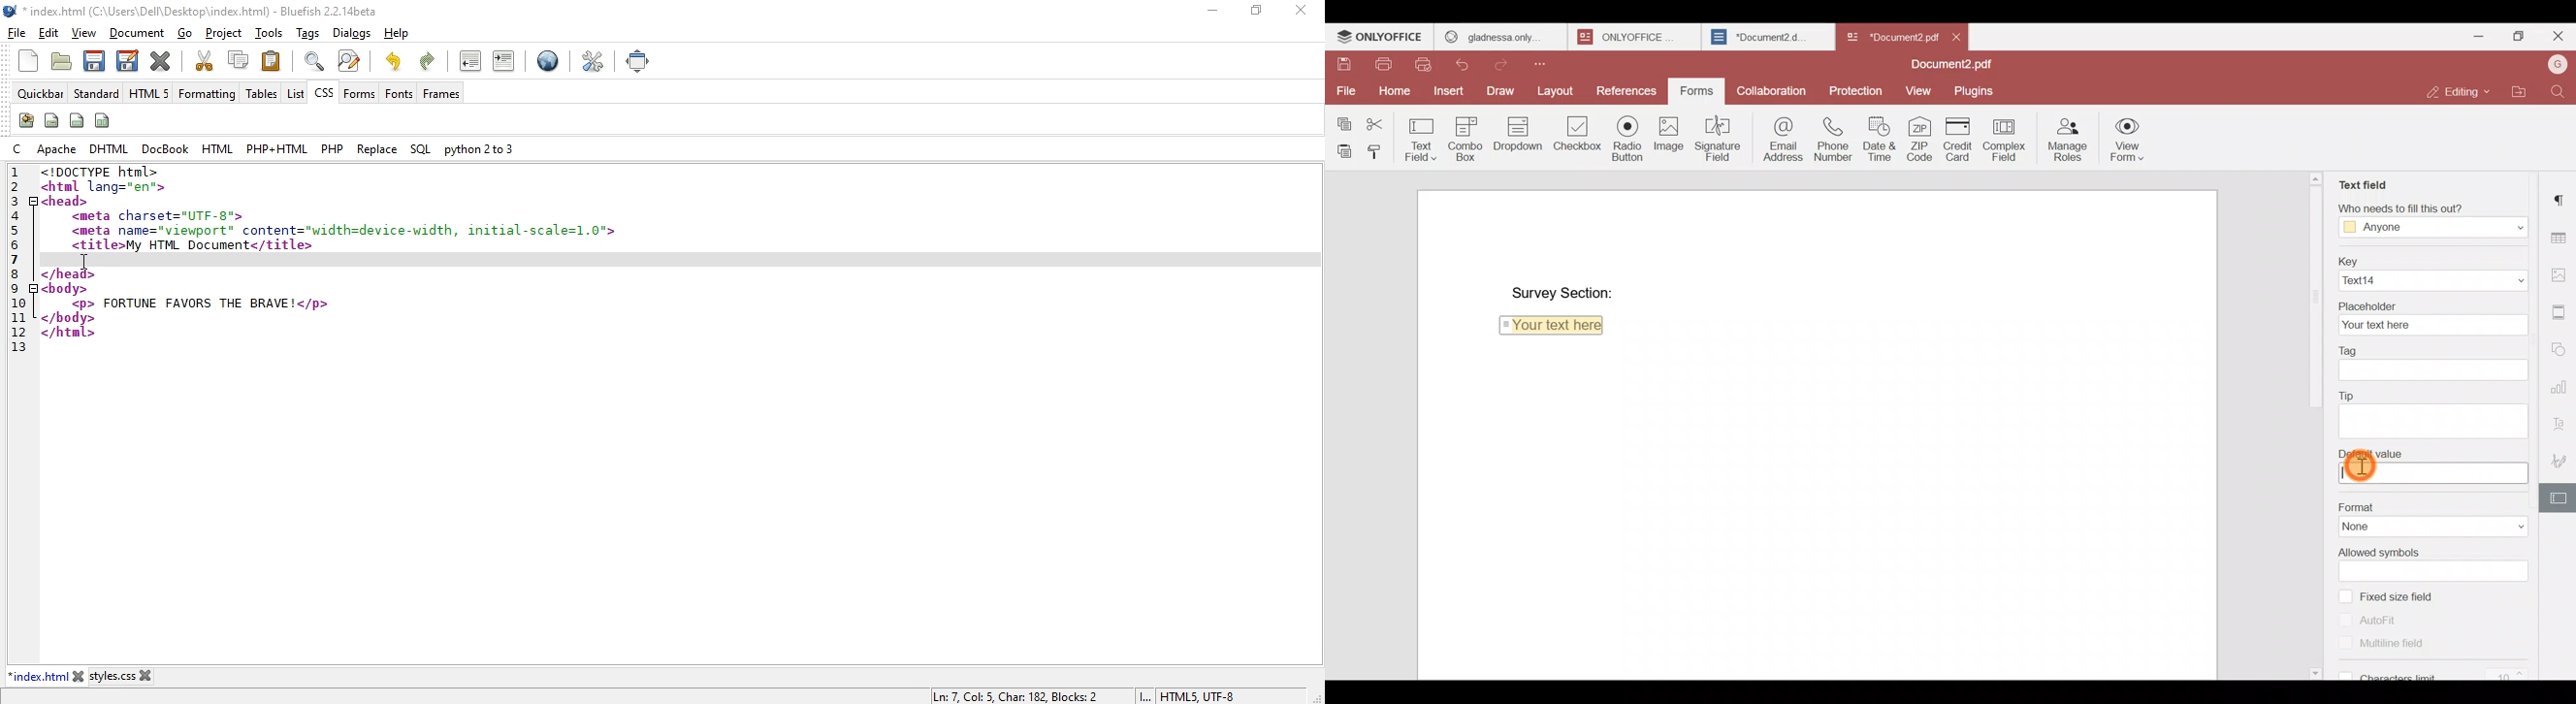  I want to click on Anyone, so click(2433, 228).